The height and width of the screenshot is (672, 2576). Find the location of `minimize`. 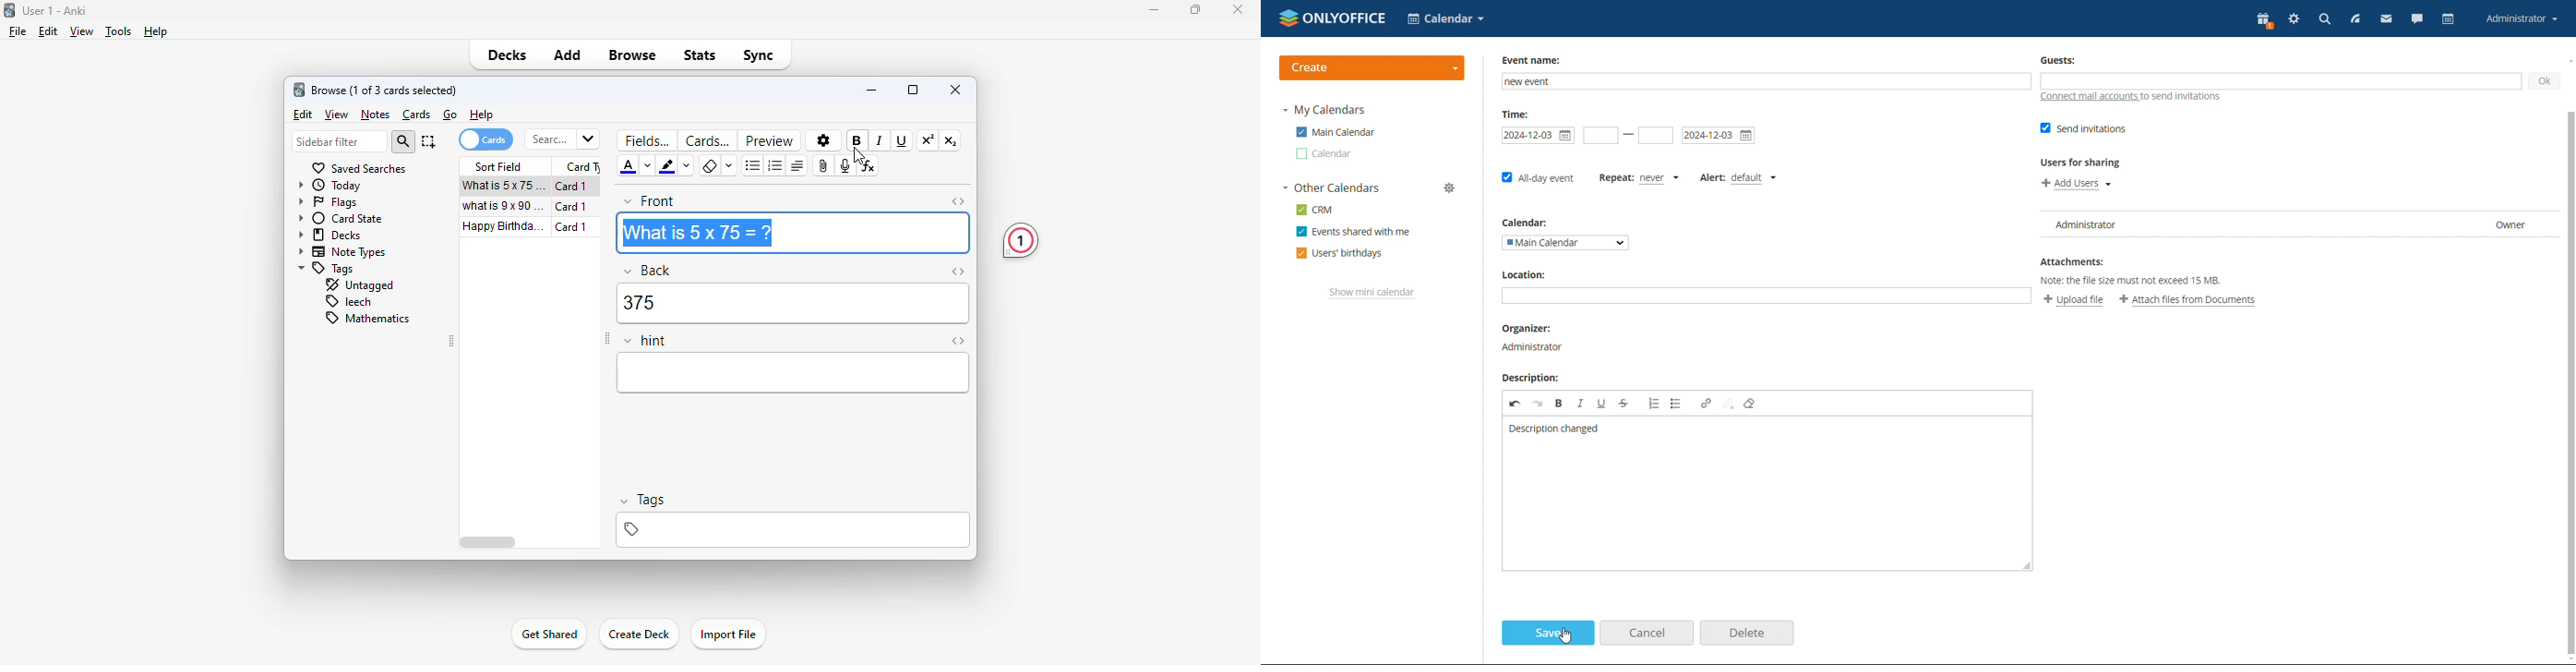

minimize is located at coordinates (1154, 10).